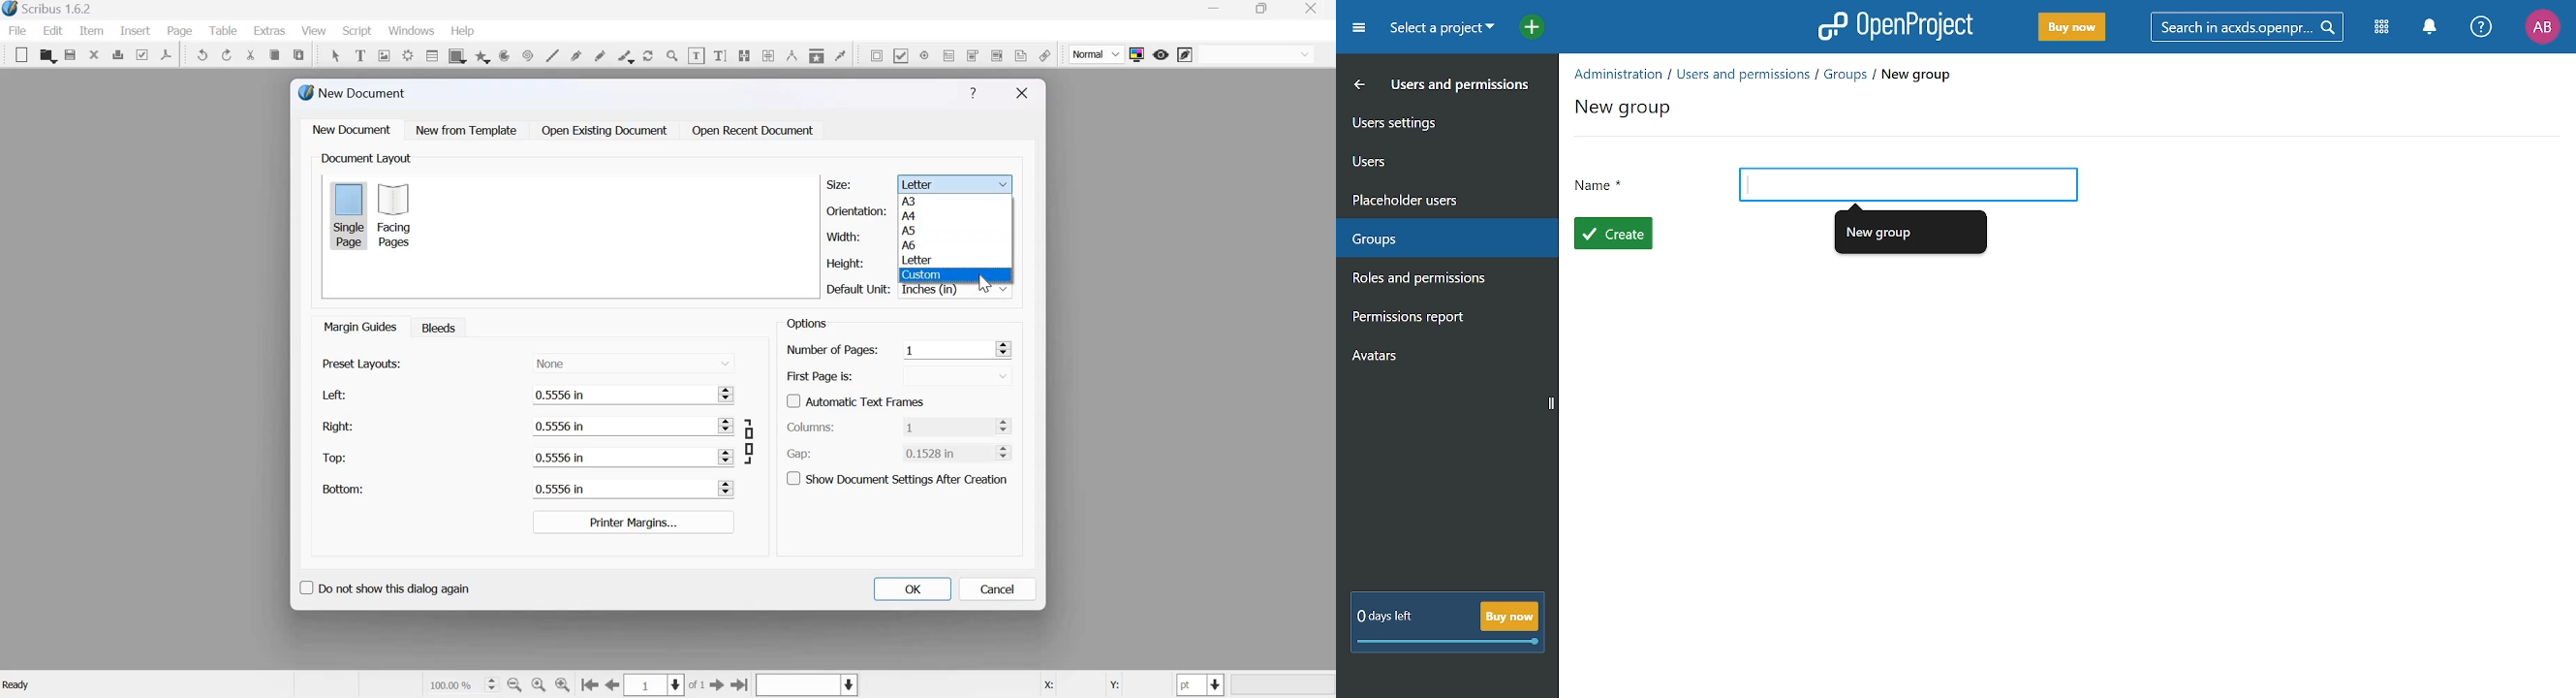 This screenshot has width=2576, height=700. Describe the element at coordinates (698, 685) in the screenshot. I see `of 1` at that location.